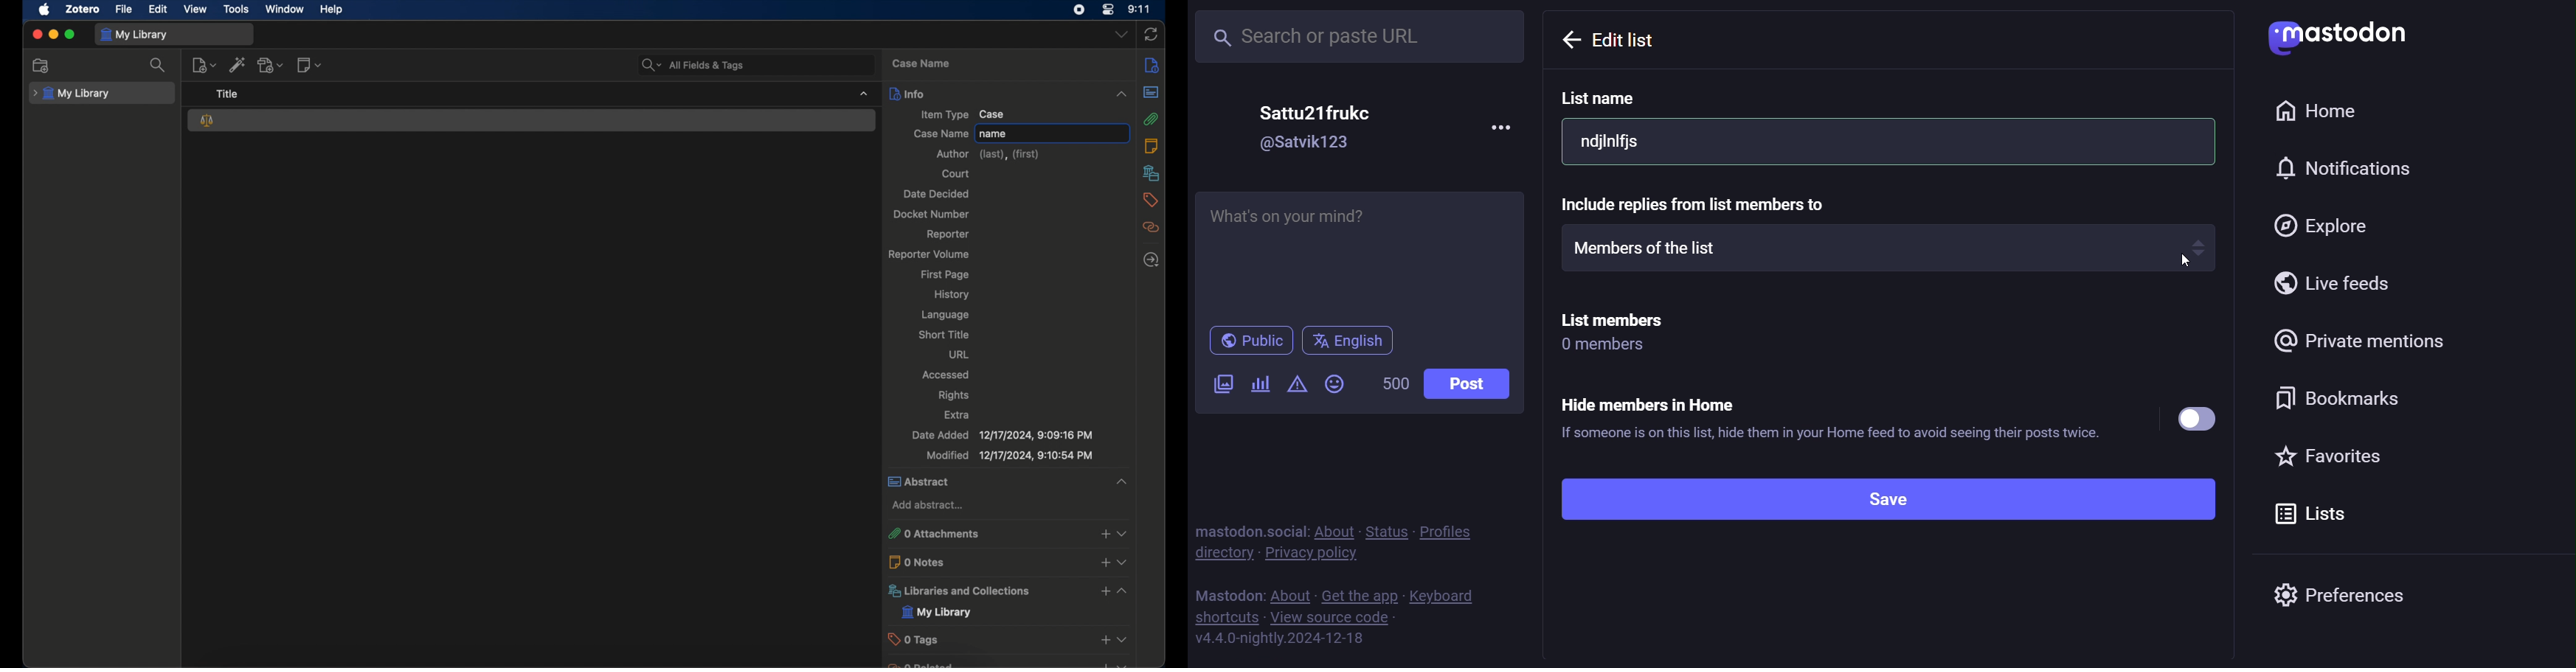 The image size is (2576, 672). I want to click on tags, so click(1009, 639).